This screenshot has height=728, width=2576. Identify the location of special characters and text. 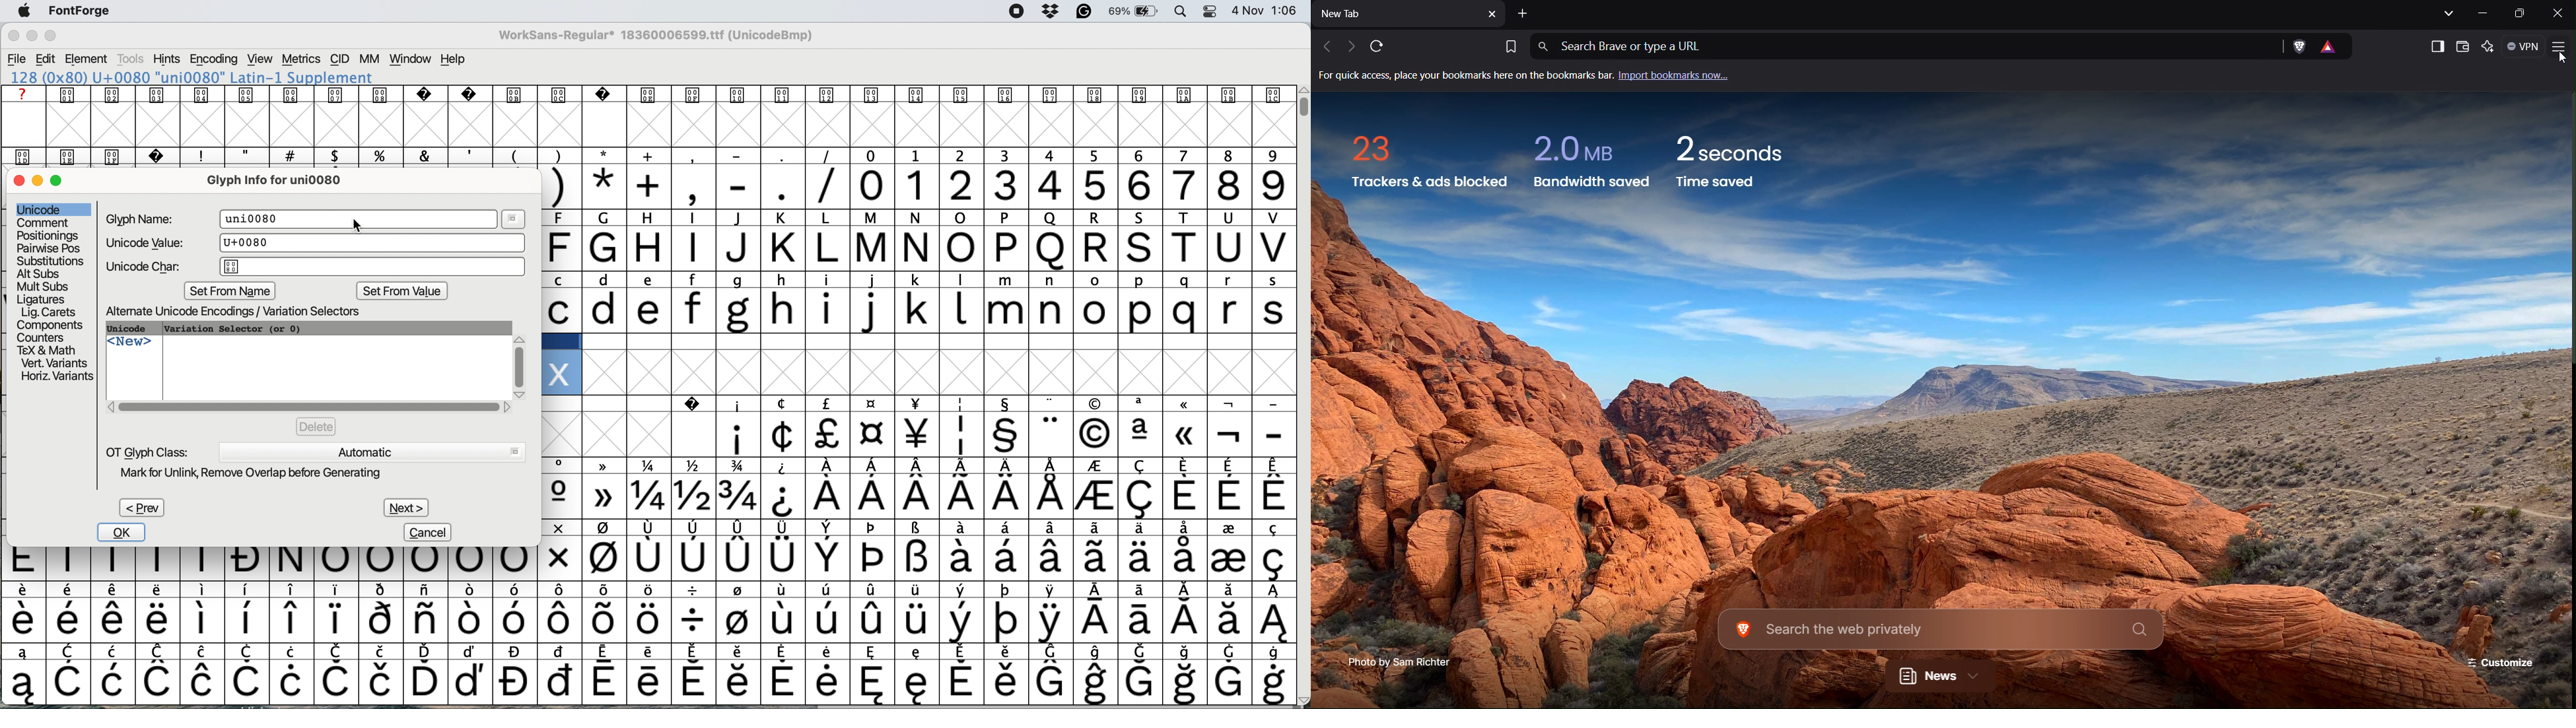
(652, 155).